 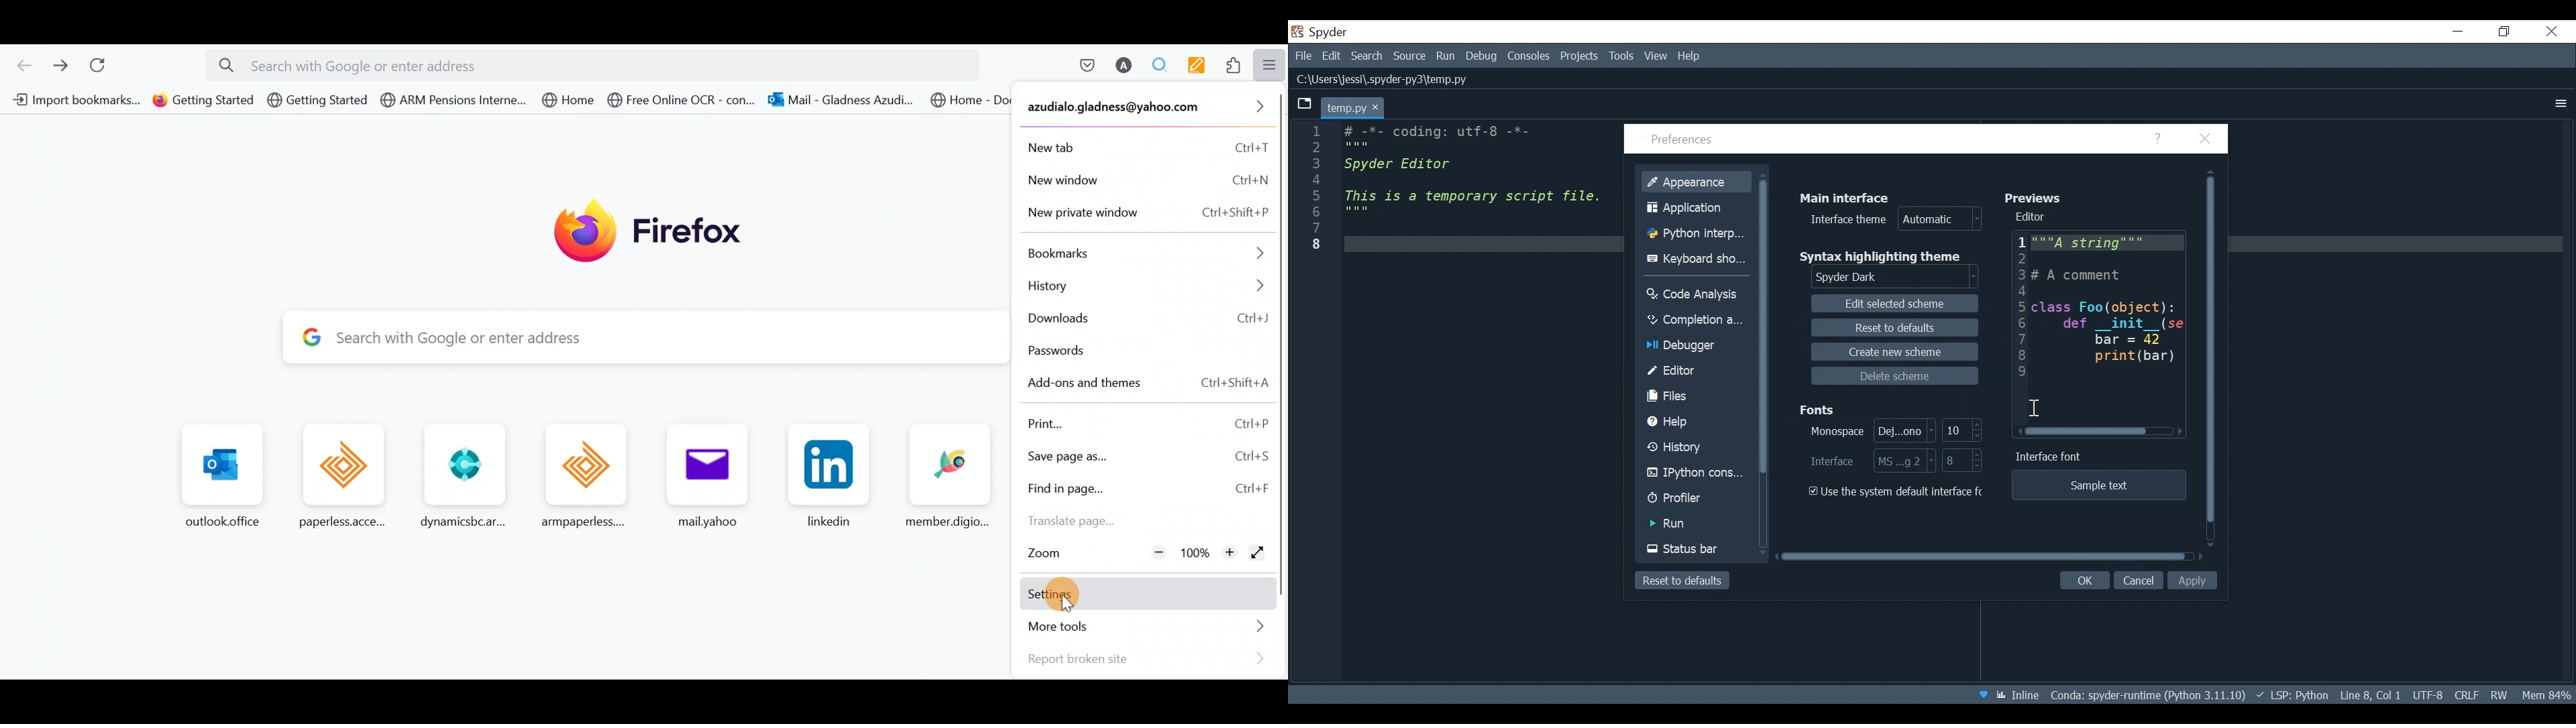 What do you see at coordinates (1146, 286) in the screenshot?
I see `History` at bounding box center [1146, 286].